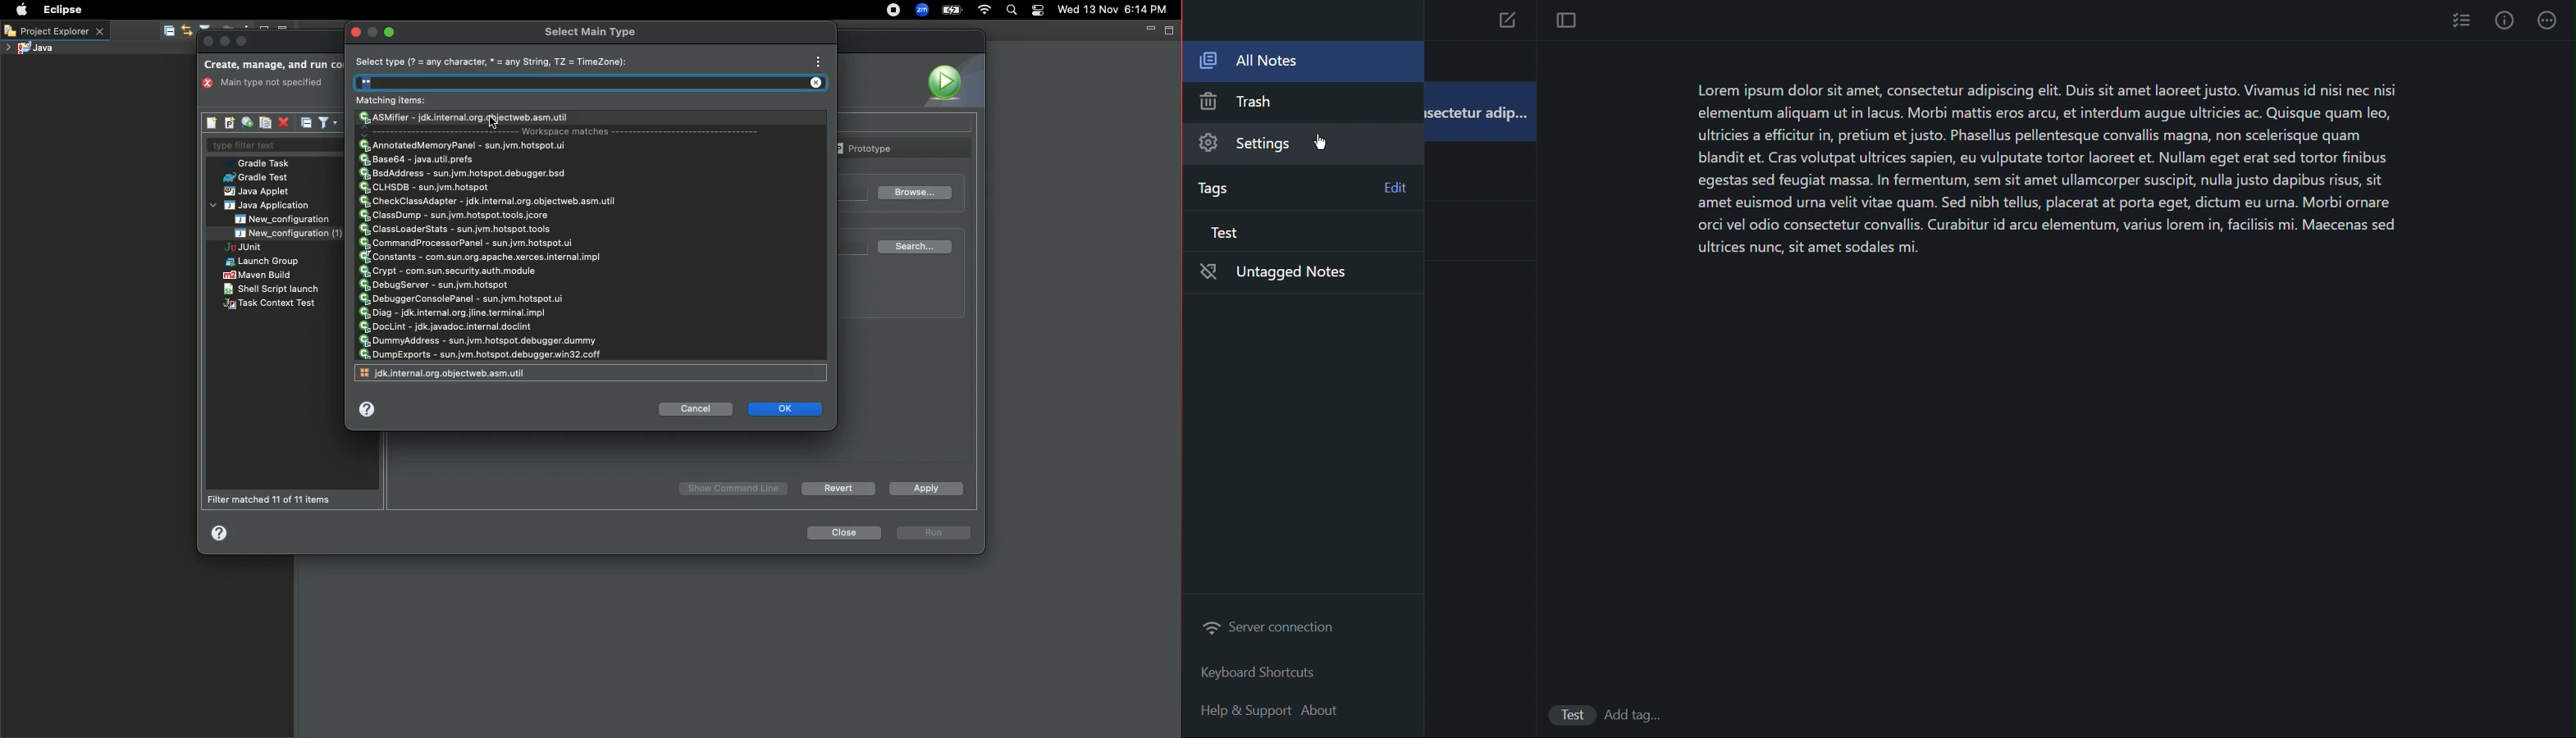 The width and height of the screenshot is (2576, 756). I want to click on Select type (? = any character, * = any String, TZ = TimeZone):, so click(494, 62).